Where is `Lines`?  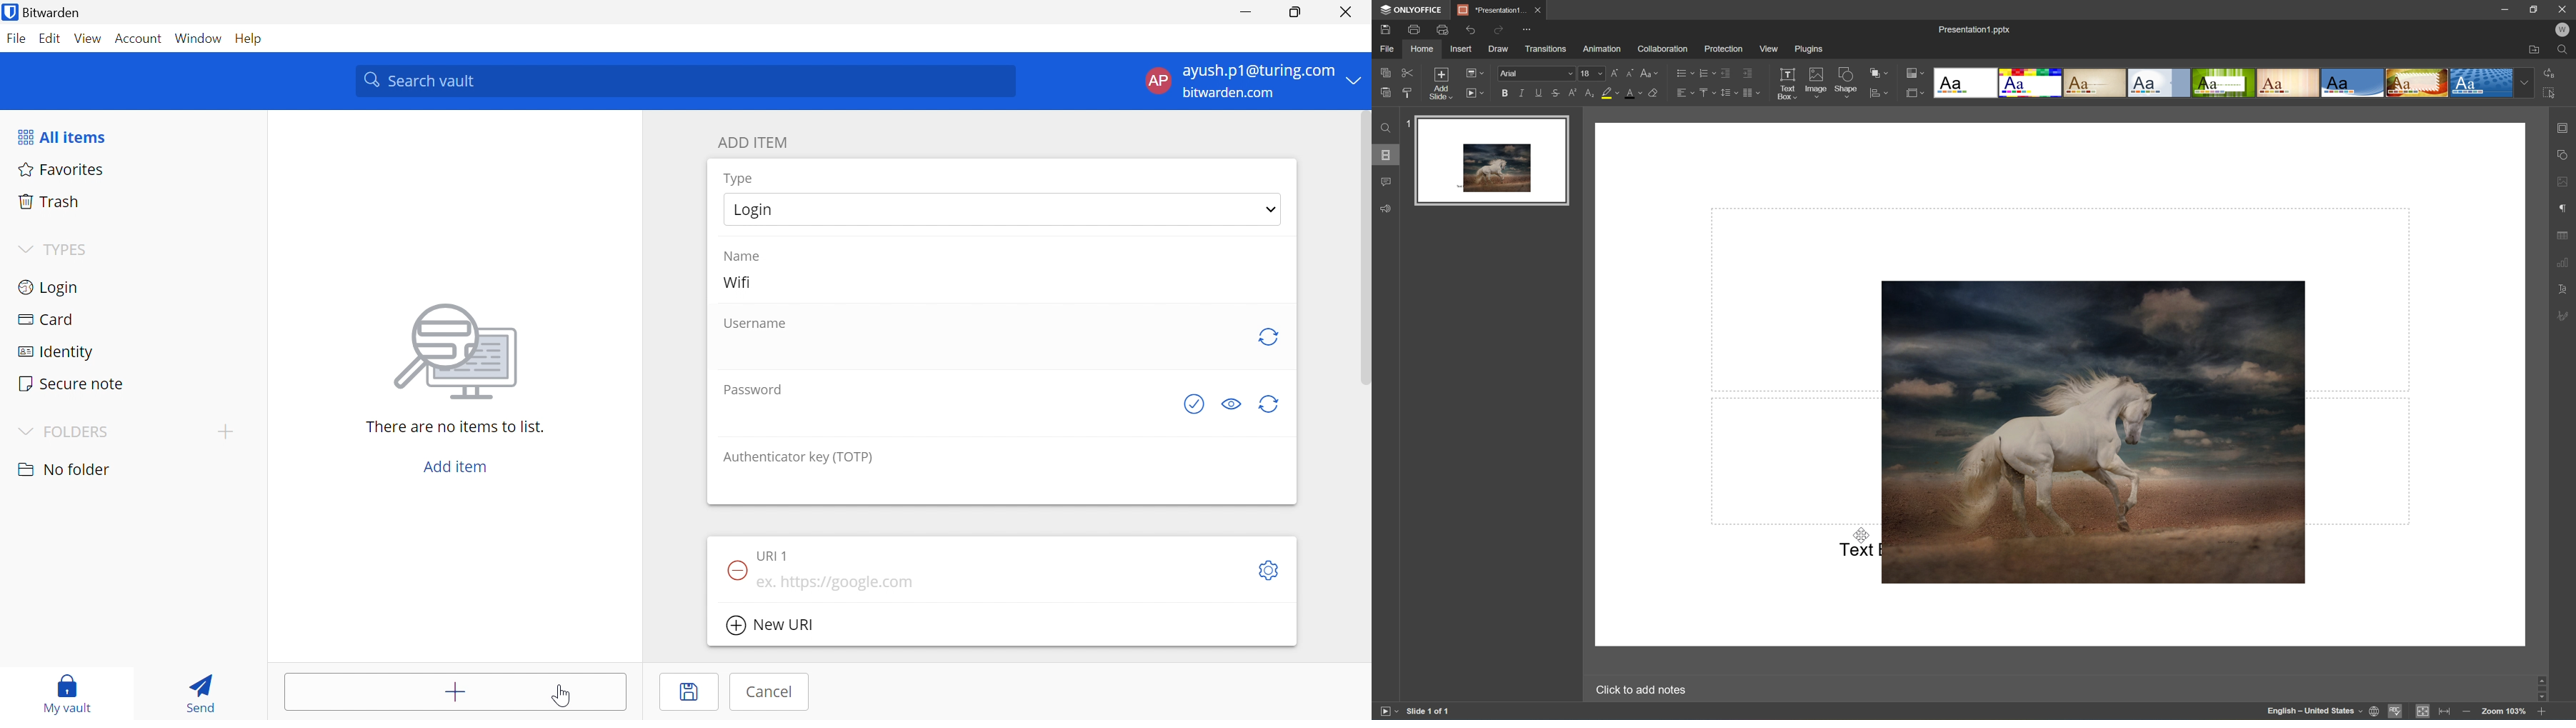
Lines is located at coordinates (2289, 82).